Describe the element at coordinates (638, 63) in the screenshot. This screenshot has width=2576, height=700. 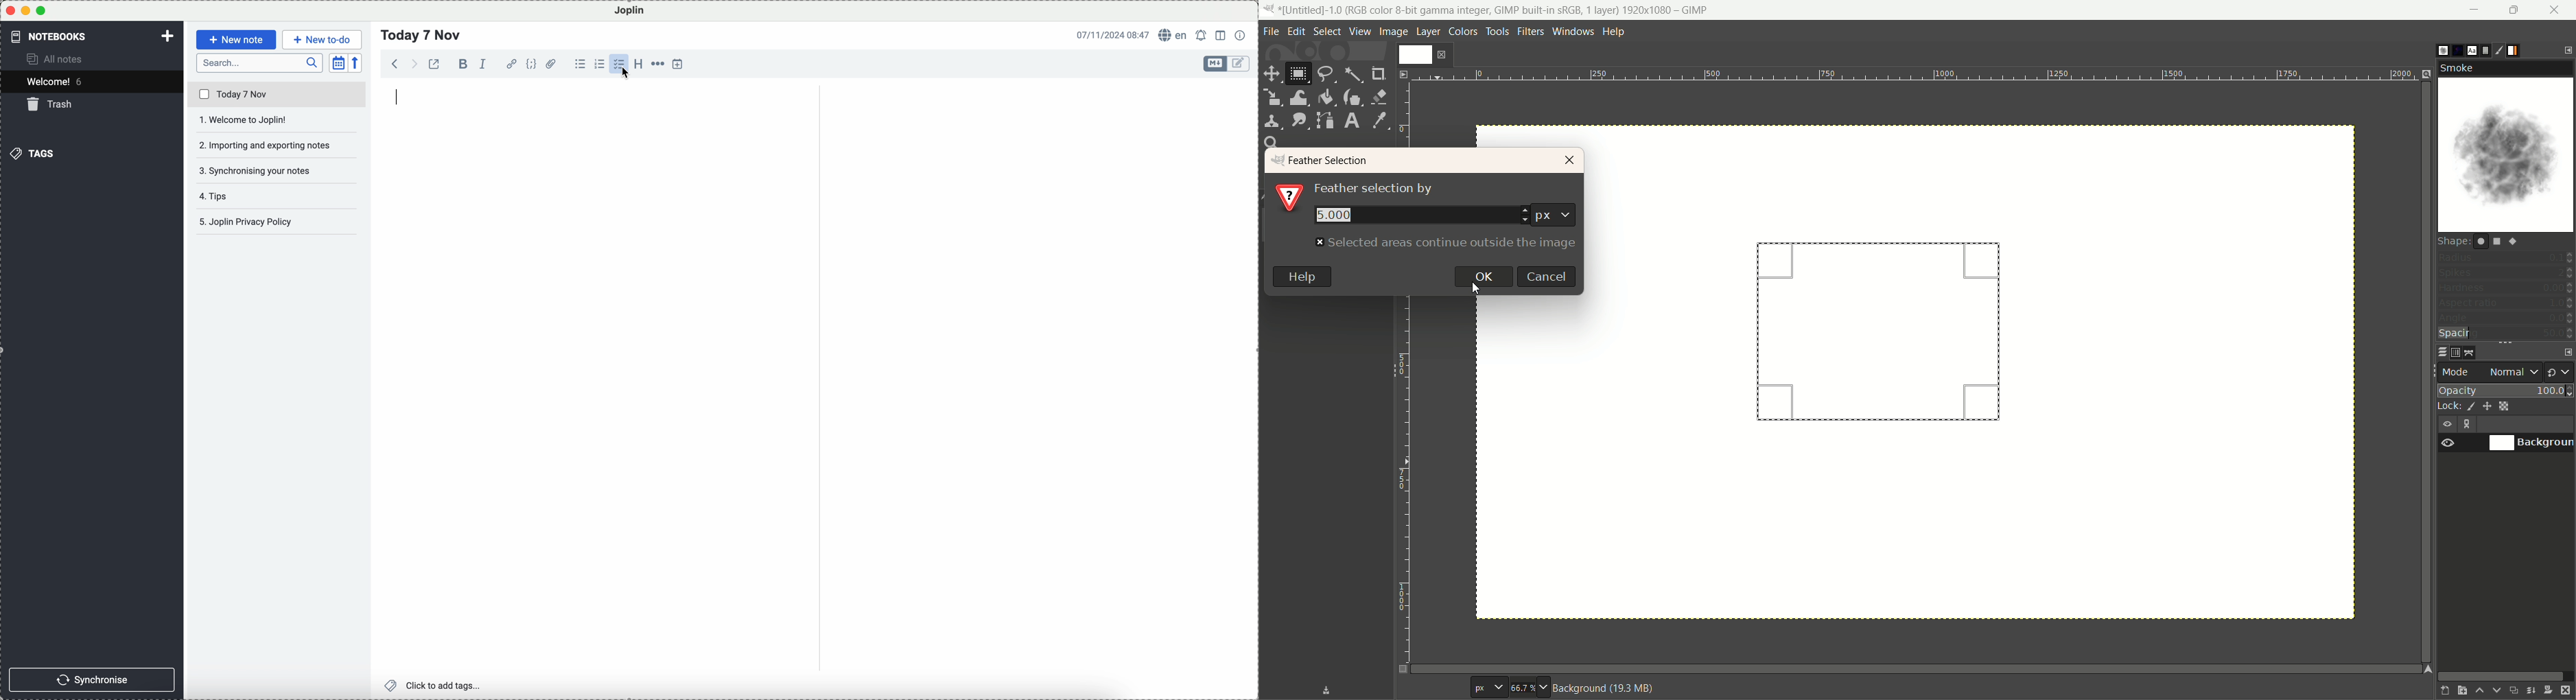
I see `heading` at that location.